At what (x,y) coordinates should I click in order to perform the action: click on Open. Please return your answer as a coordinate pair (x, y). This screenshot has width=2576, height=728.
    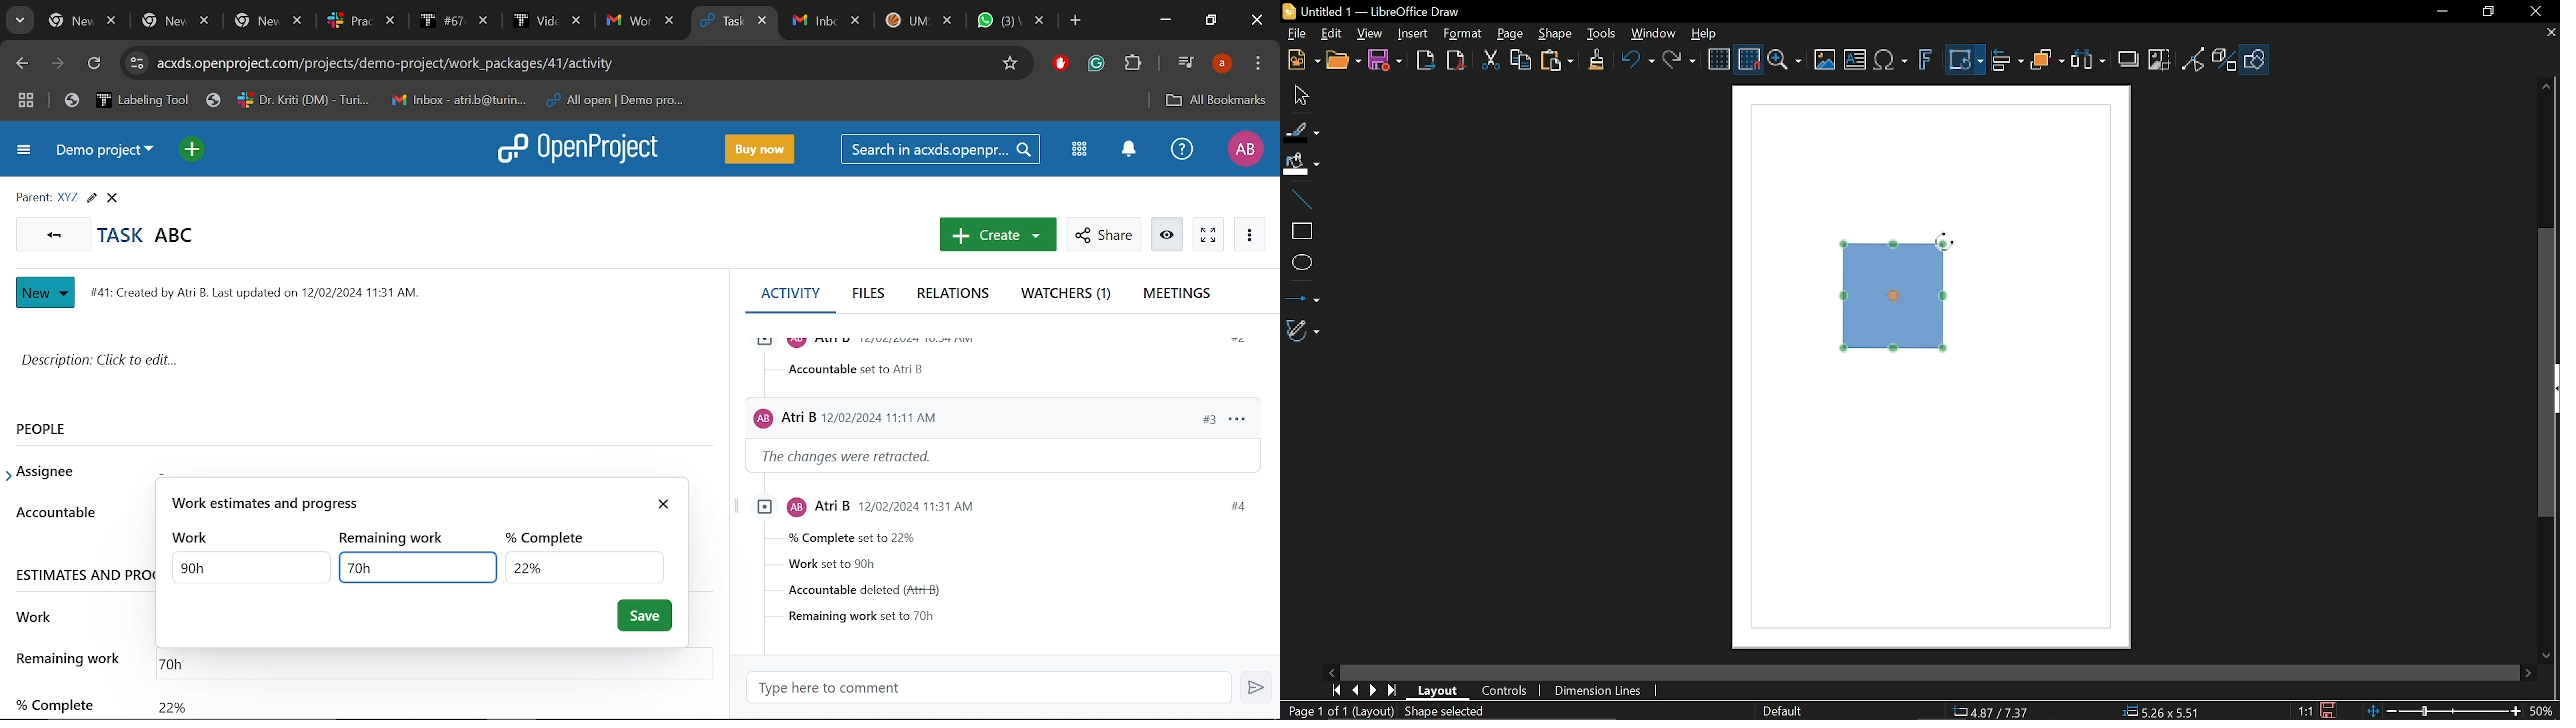
    Looking at the image, I should click on (1344, 60).